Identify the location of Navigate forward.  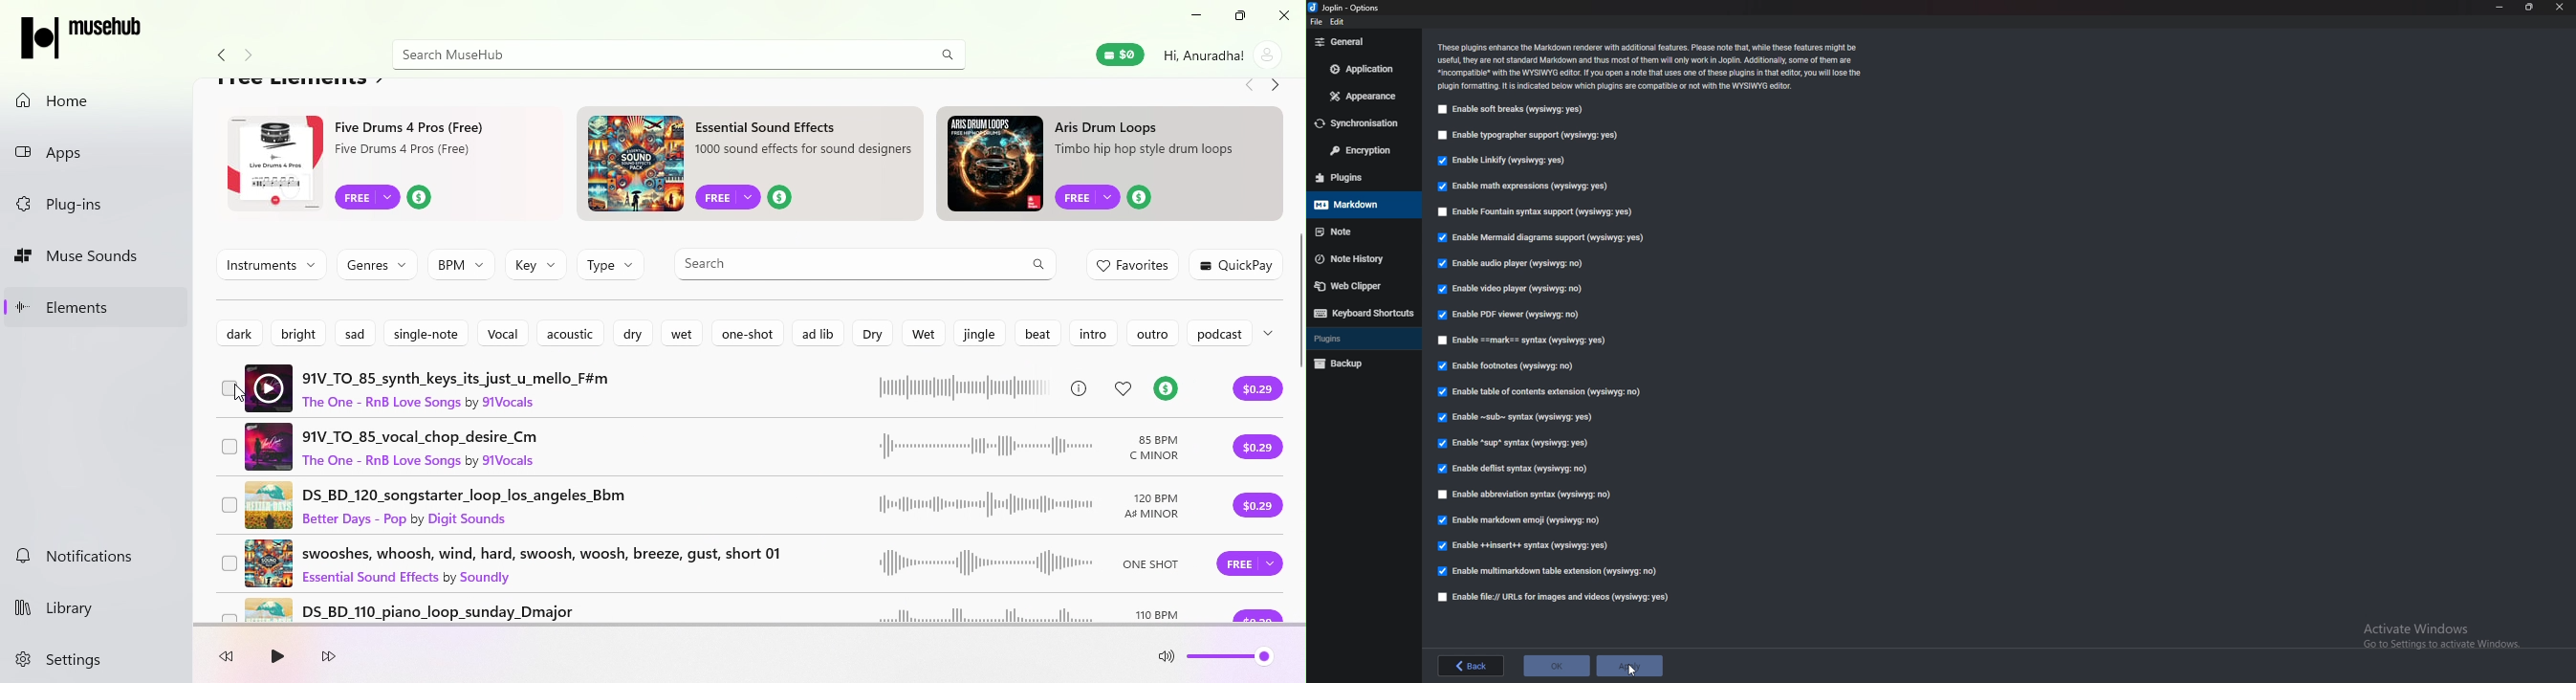
(1277, 87).